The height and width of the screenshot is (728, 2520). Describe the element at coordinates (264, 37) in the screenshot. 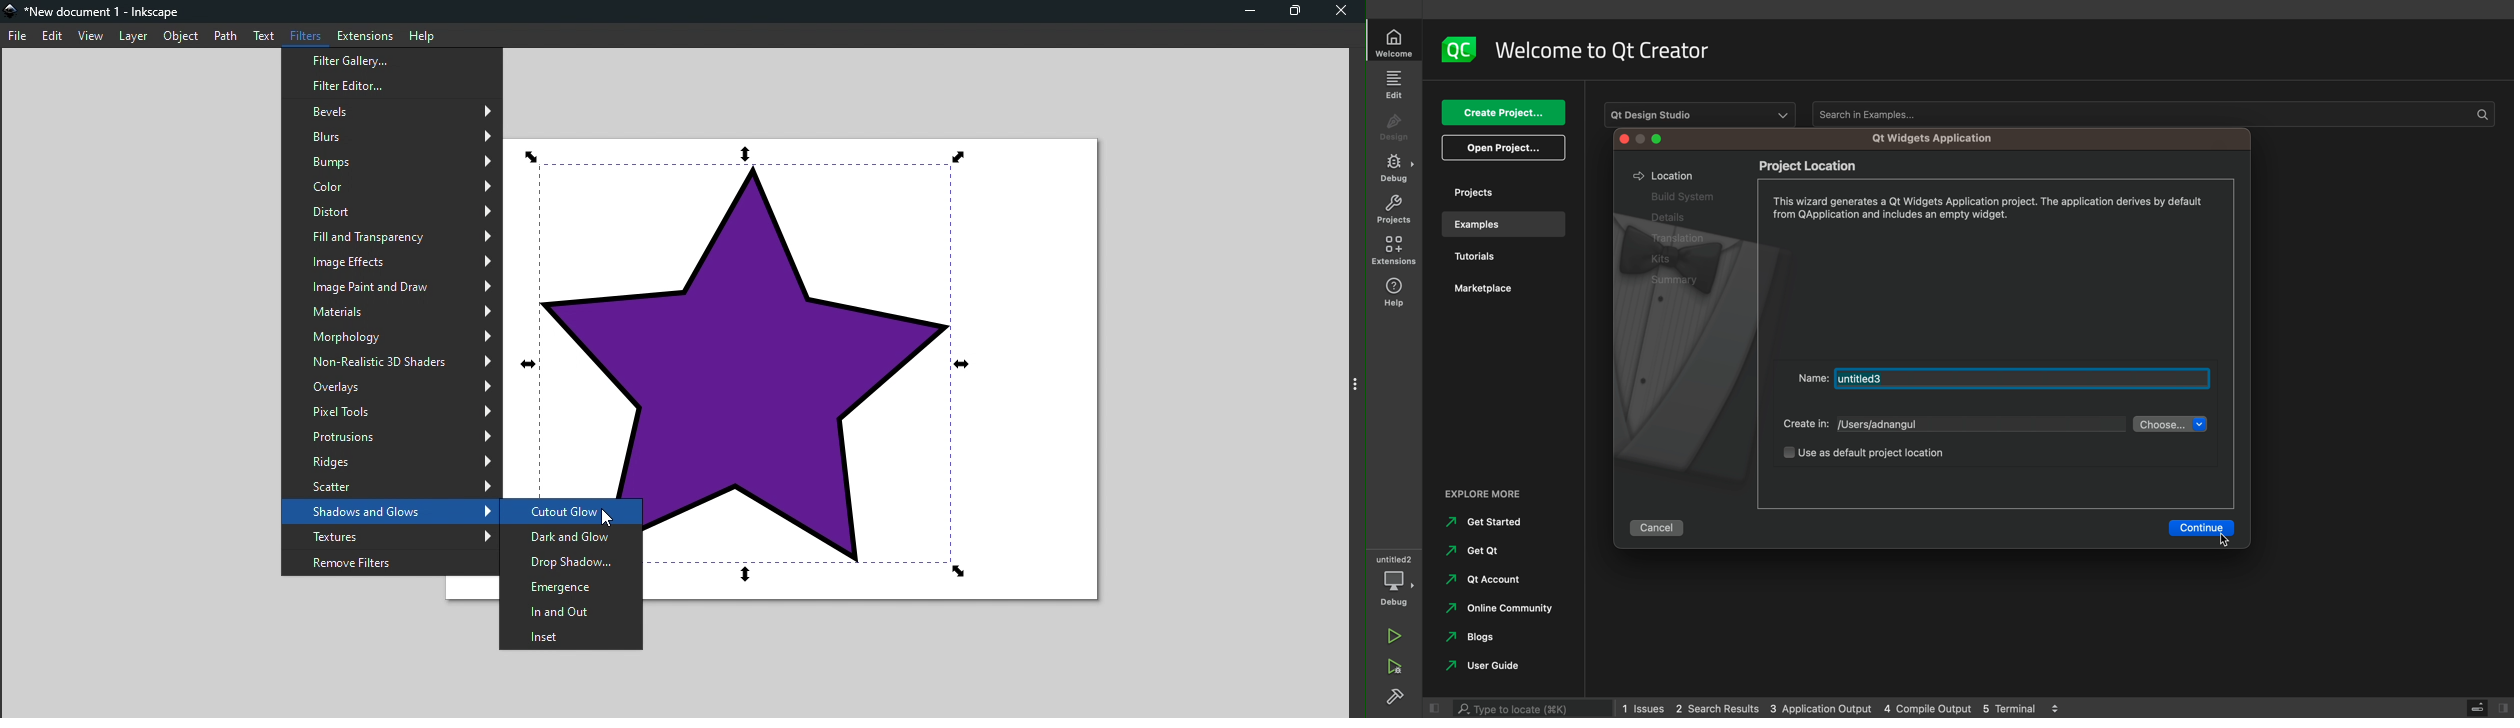

I see `Text` at that location.